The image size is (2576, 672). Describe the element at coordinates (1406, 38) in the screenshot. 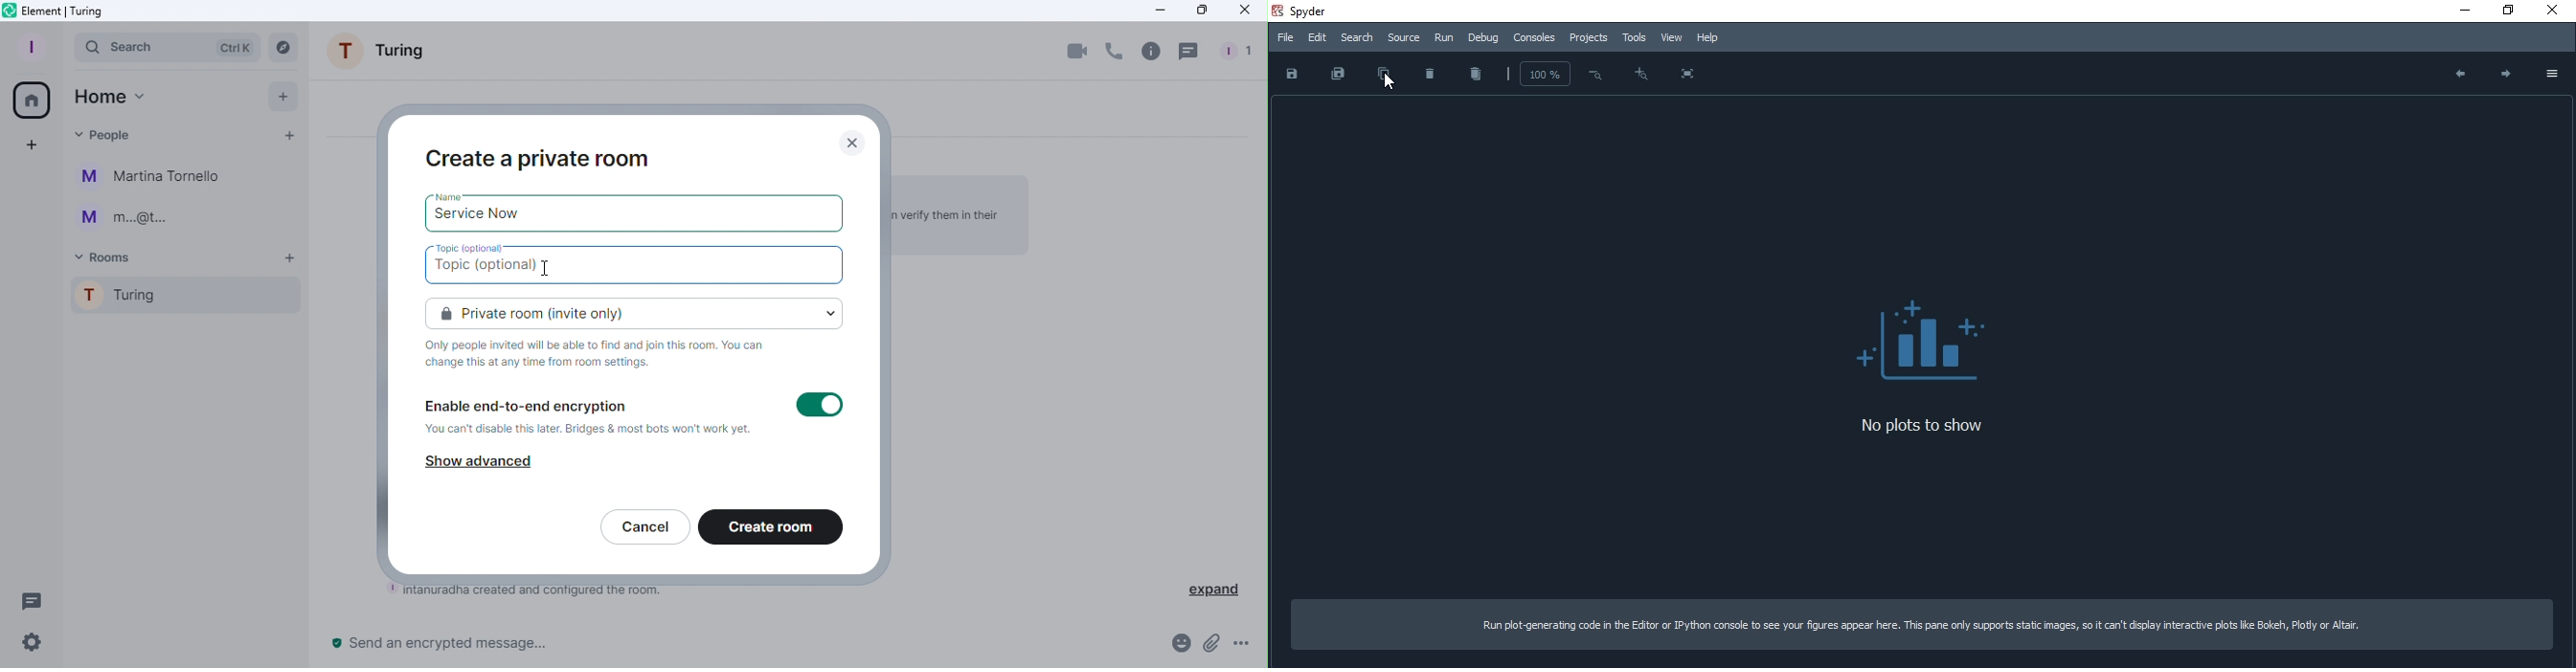

I see `source` at that location.